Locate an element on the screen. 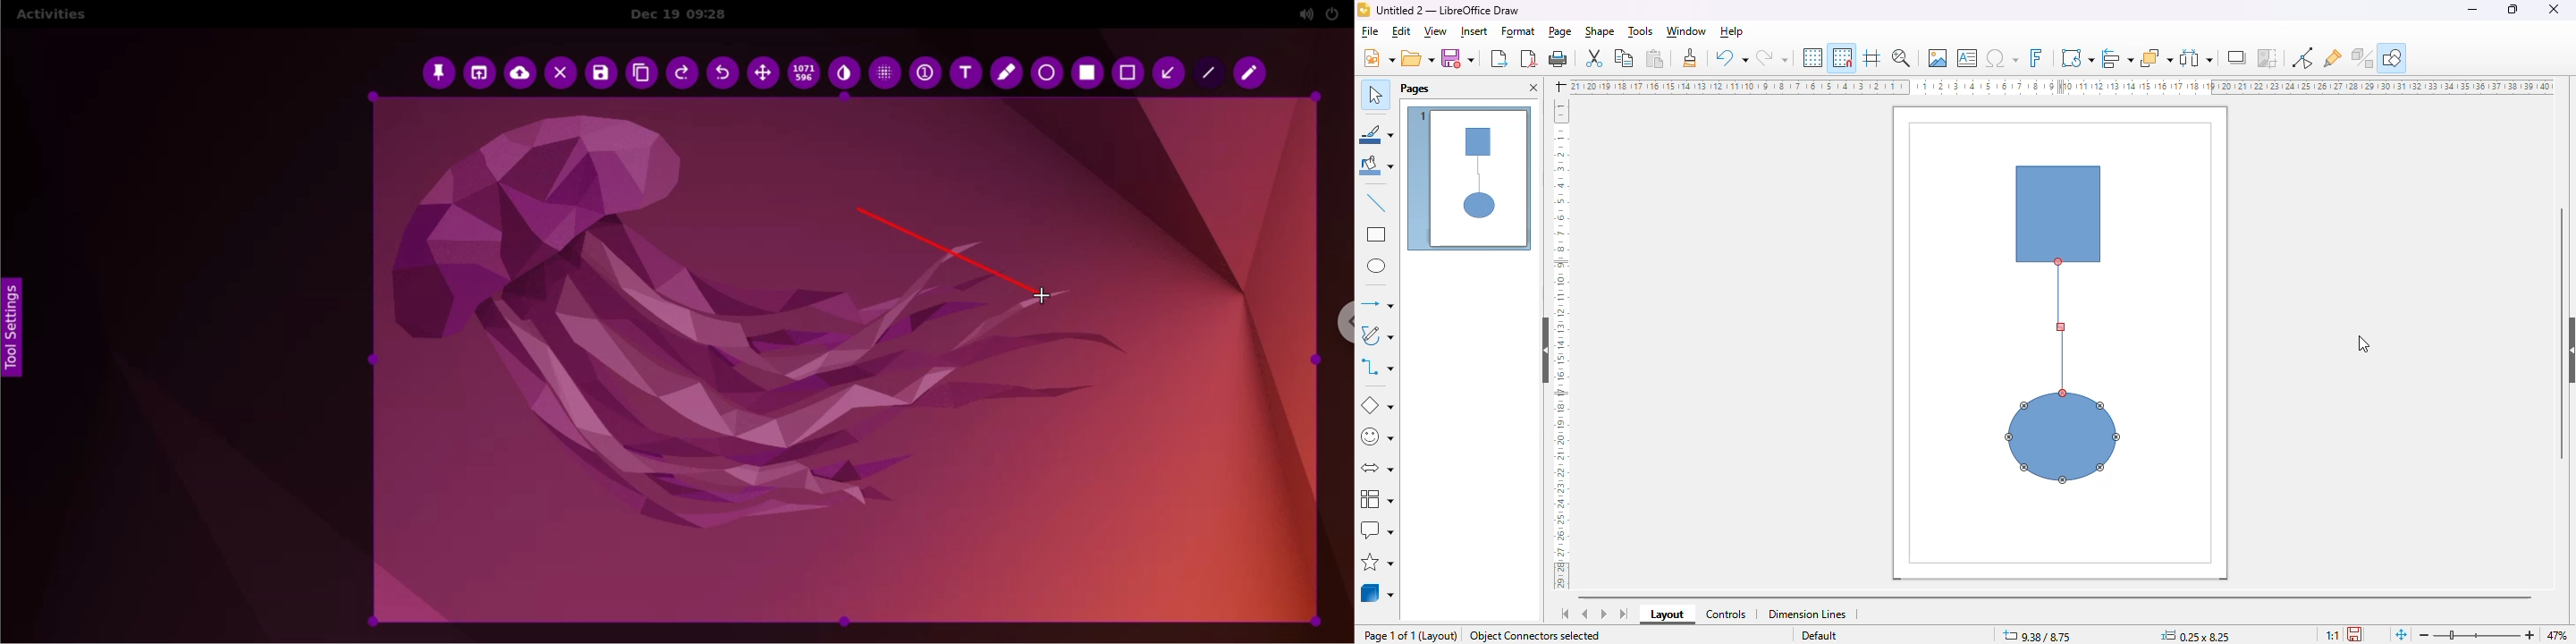 The height and width of the screenshot is (644, 2576). scroll to previous sheet is located at coordinates (1585, 614).